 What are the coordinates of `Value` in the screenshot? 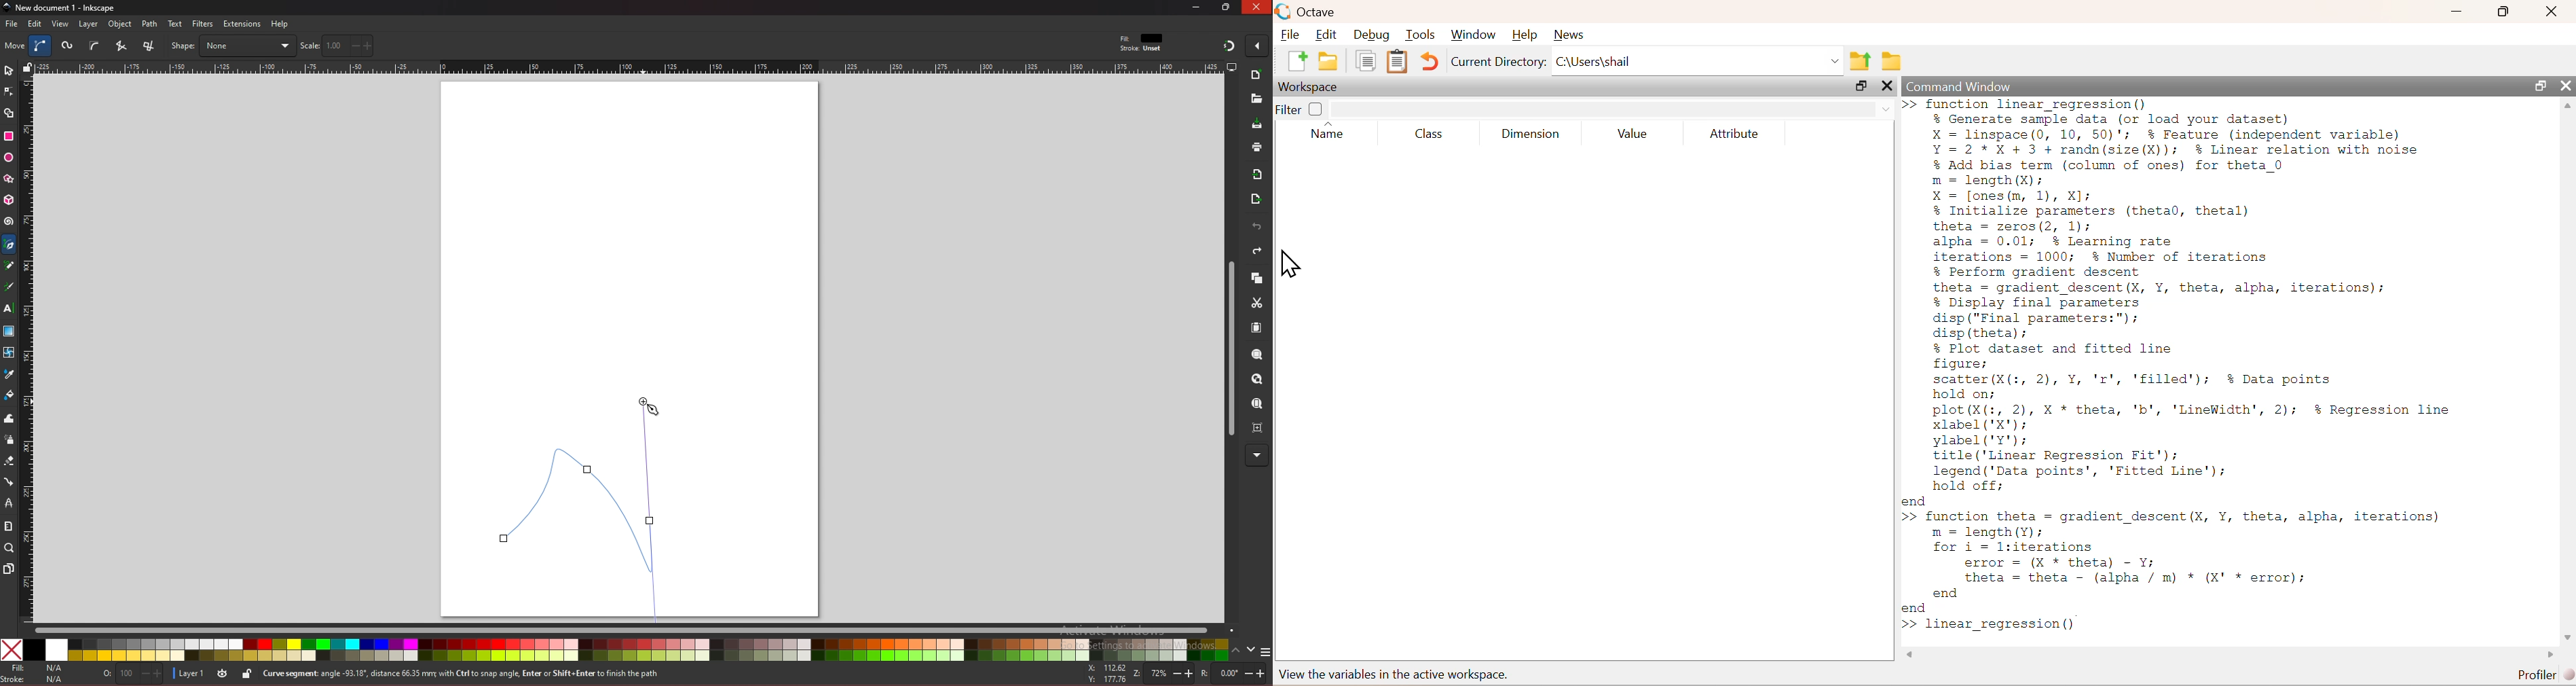 It's located at (1633, 134).